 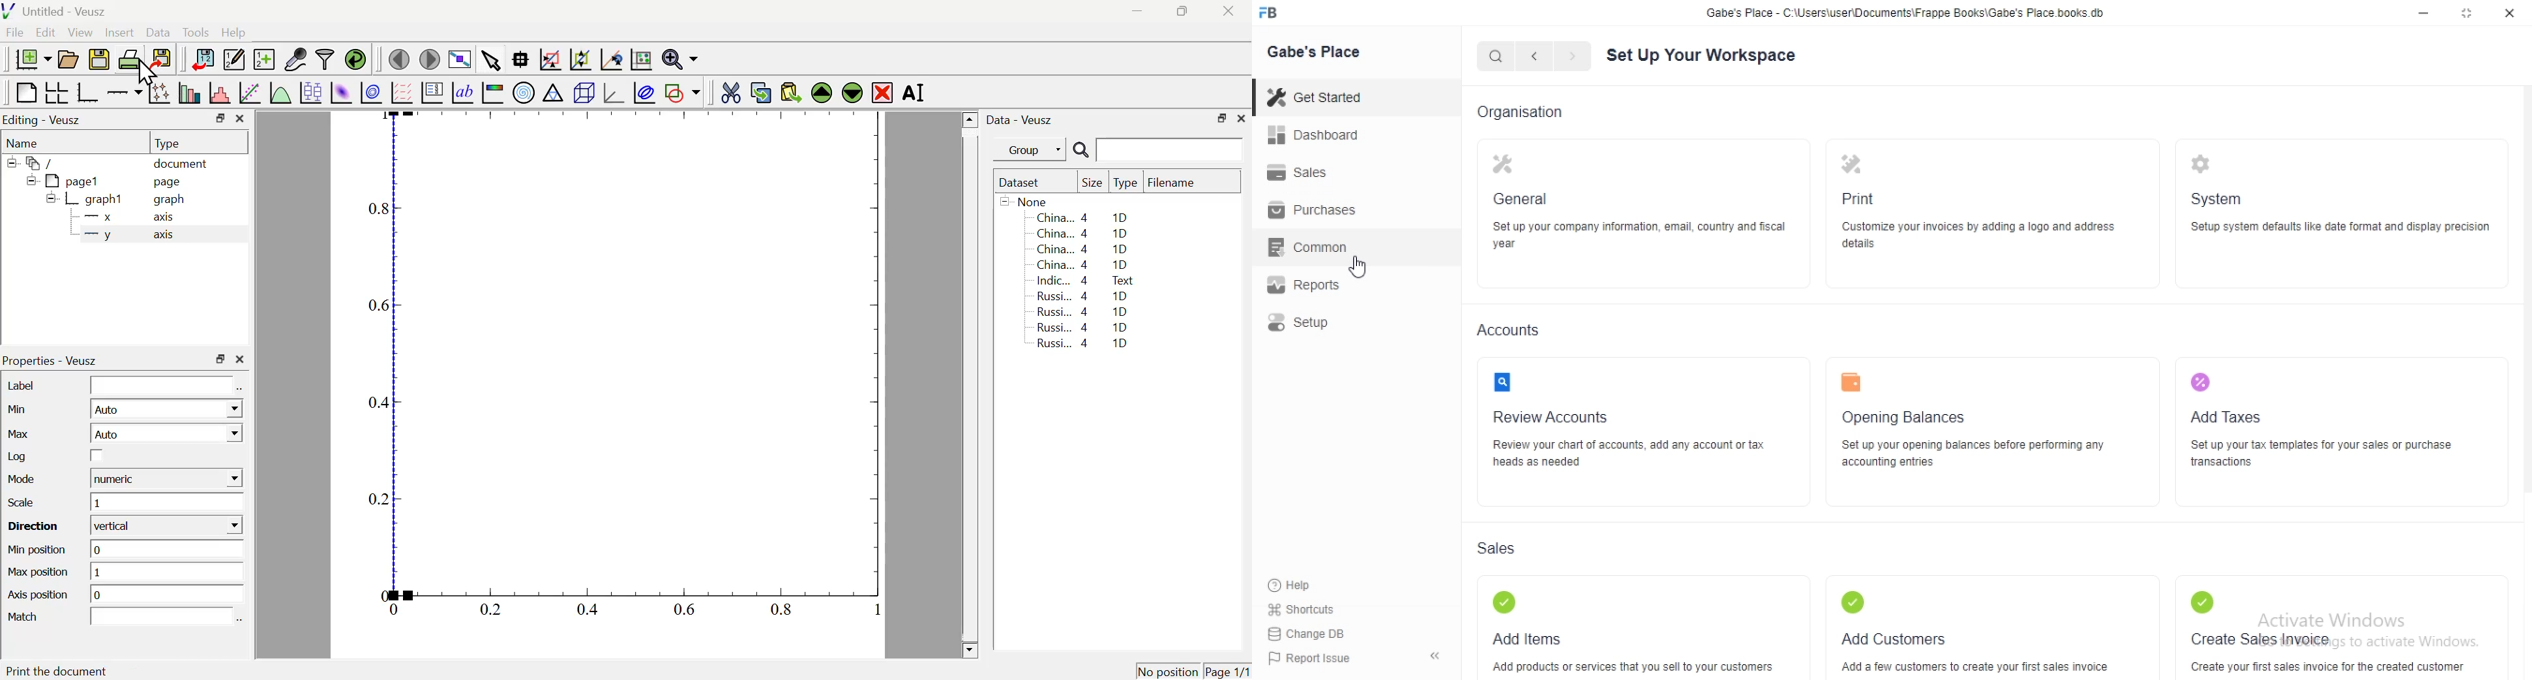 What do you see at coordinates (521, 59) in the screenshot?
I see `Read Data points on graph` at bounding box center [521, 59].